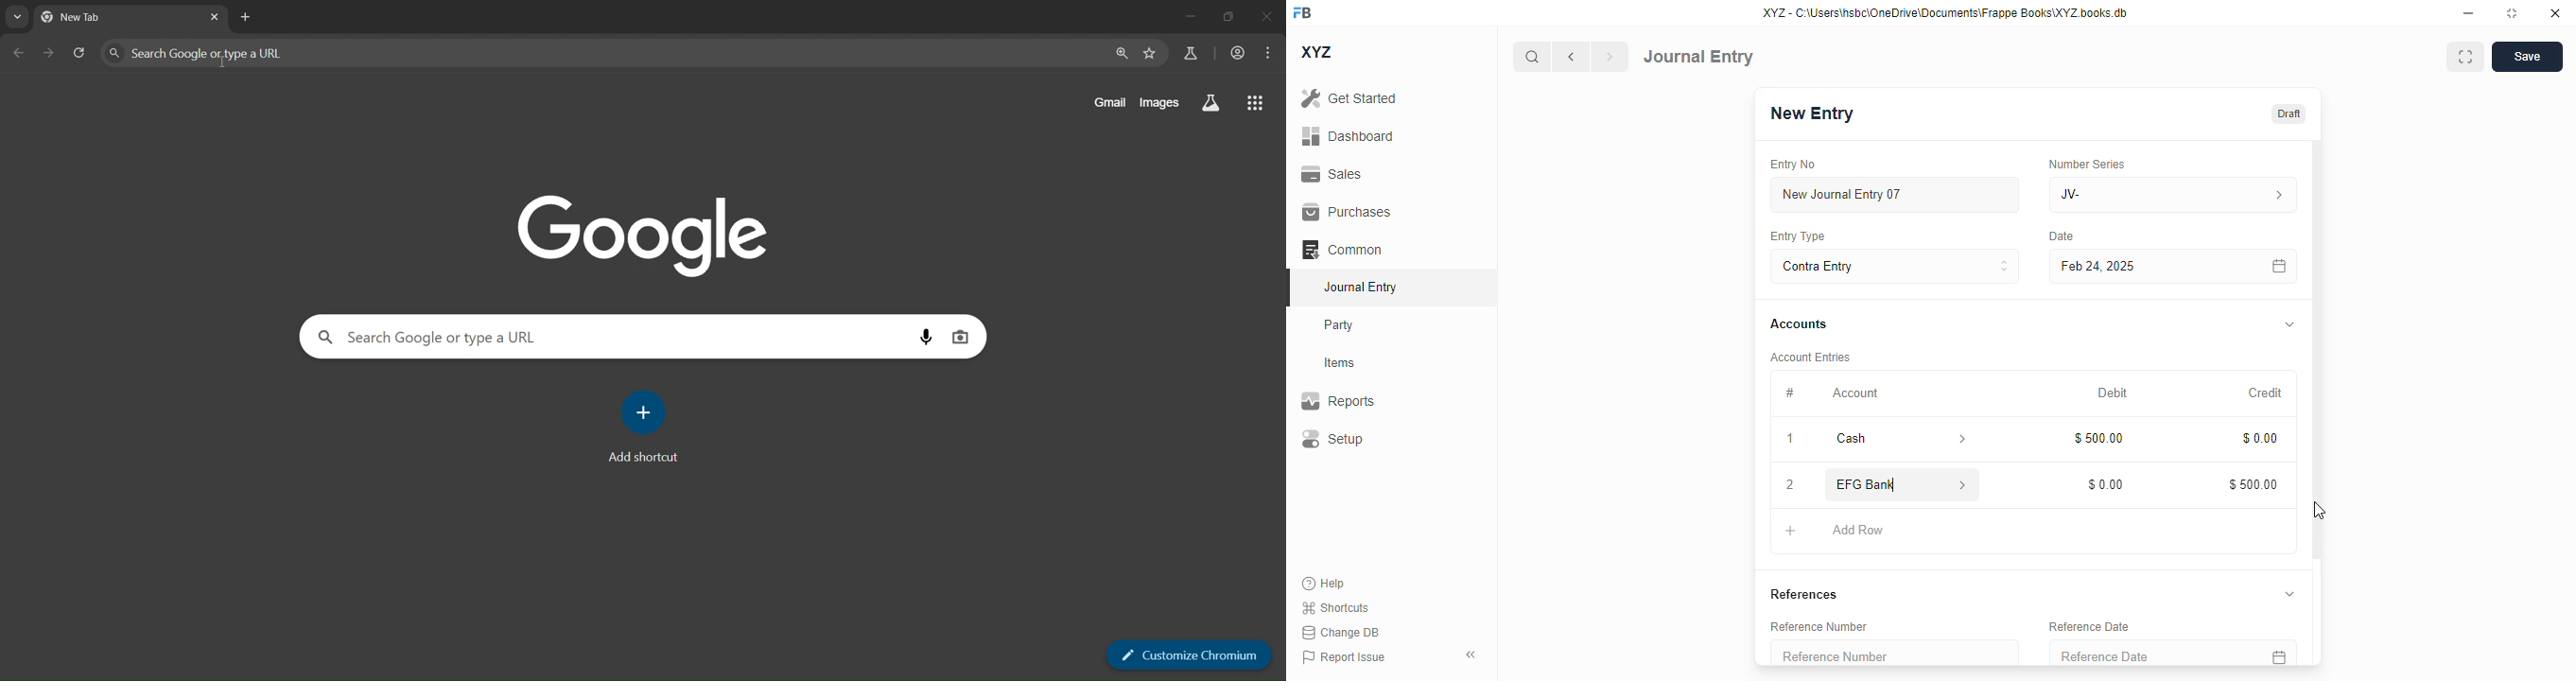 The height and width of the screenshot is (700, 2576). I want to click on account information, so click(1959, 439).